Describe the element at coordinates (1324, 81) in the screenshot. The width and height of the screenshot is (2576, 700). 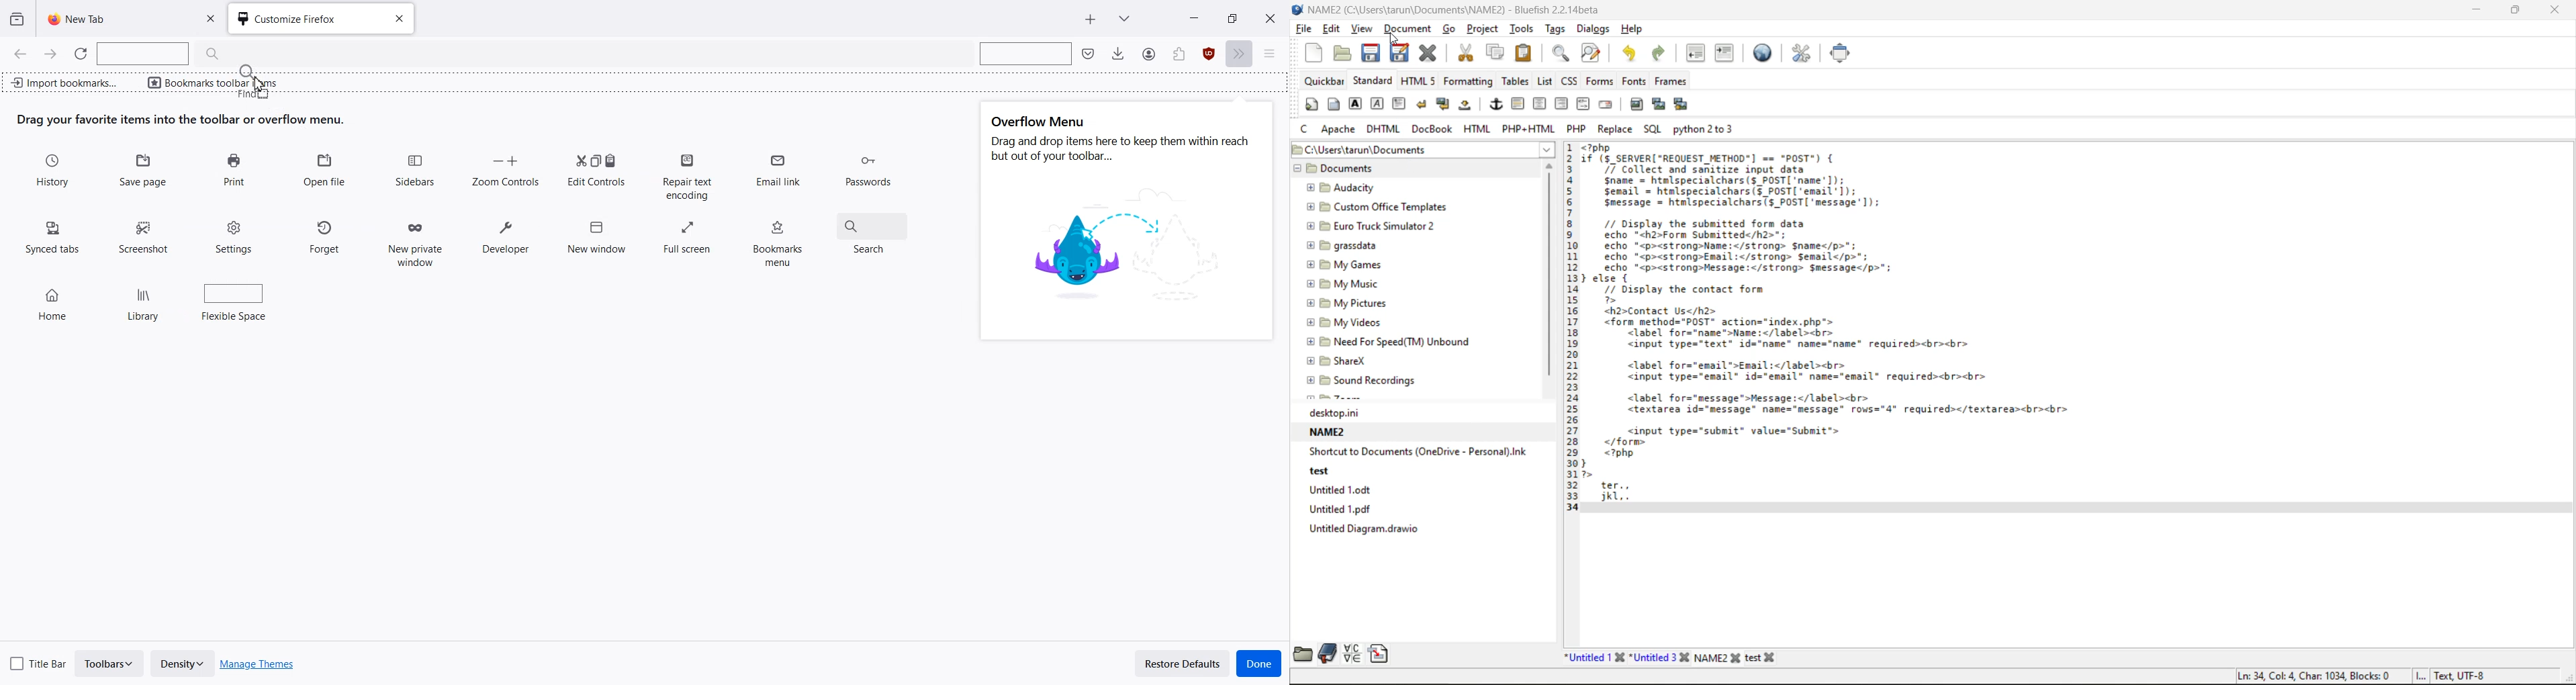
I see `quickbar` at that location.